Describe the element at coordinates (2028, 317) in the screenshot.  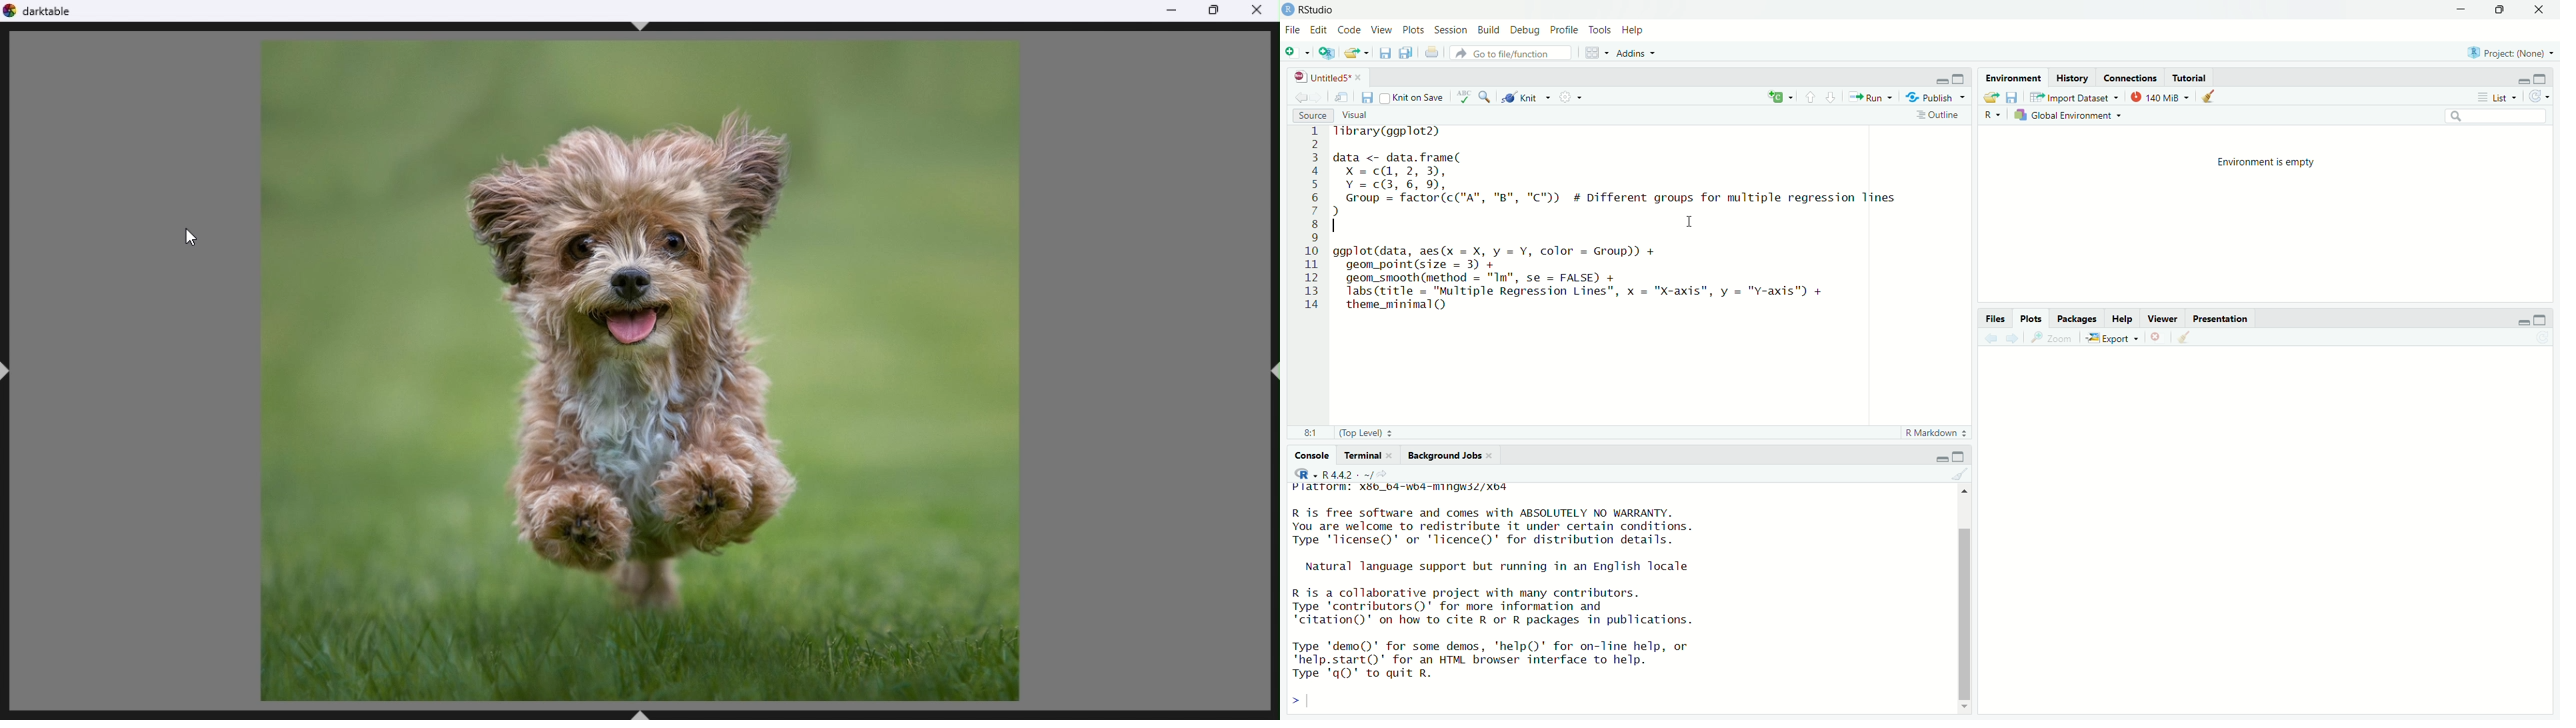
I see `Plots` at that location.